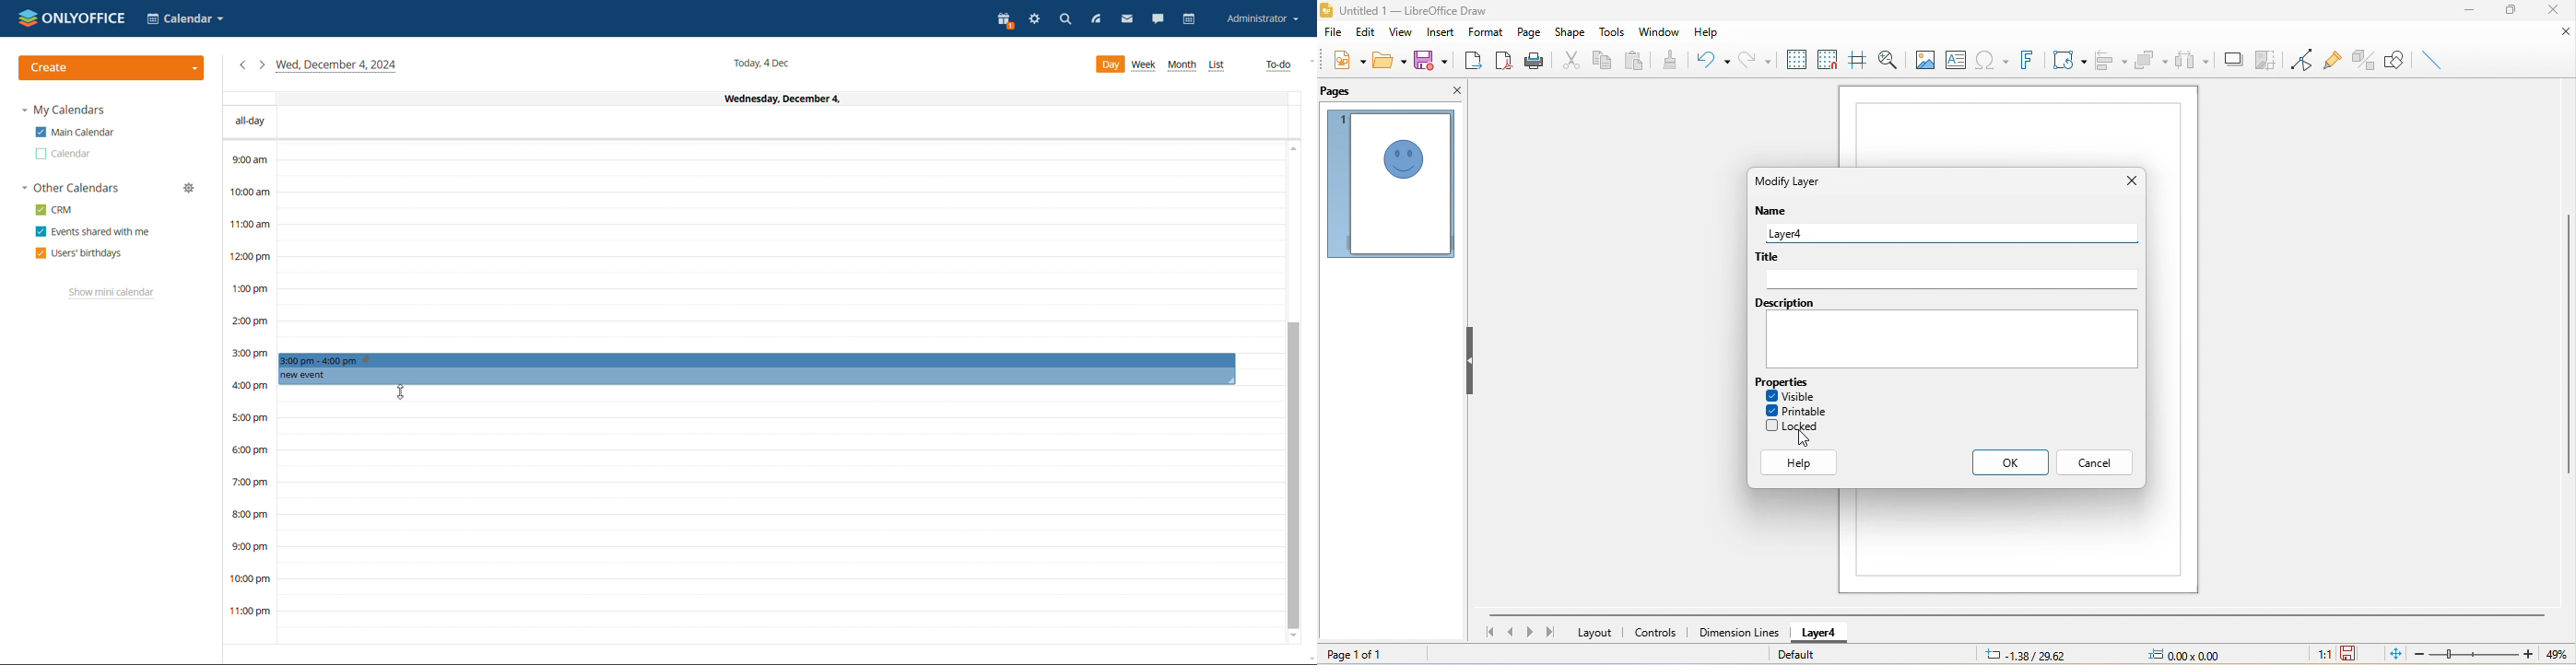 This screenshot has width=2576, height=672. I want to click on transformation, so click(2070, 59).